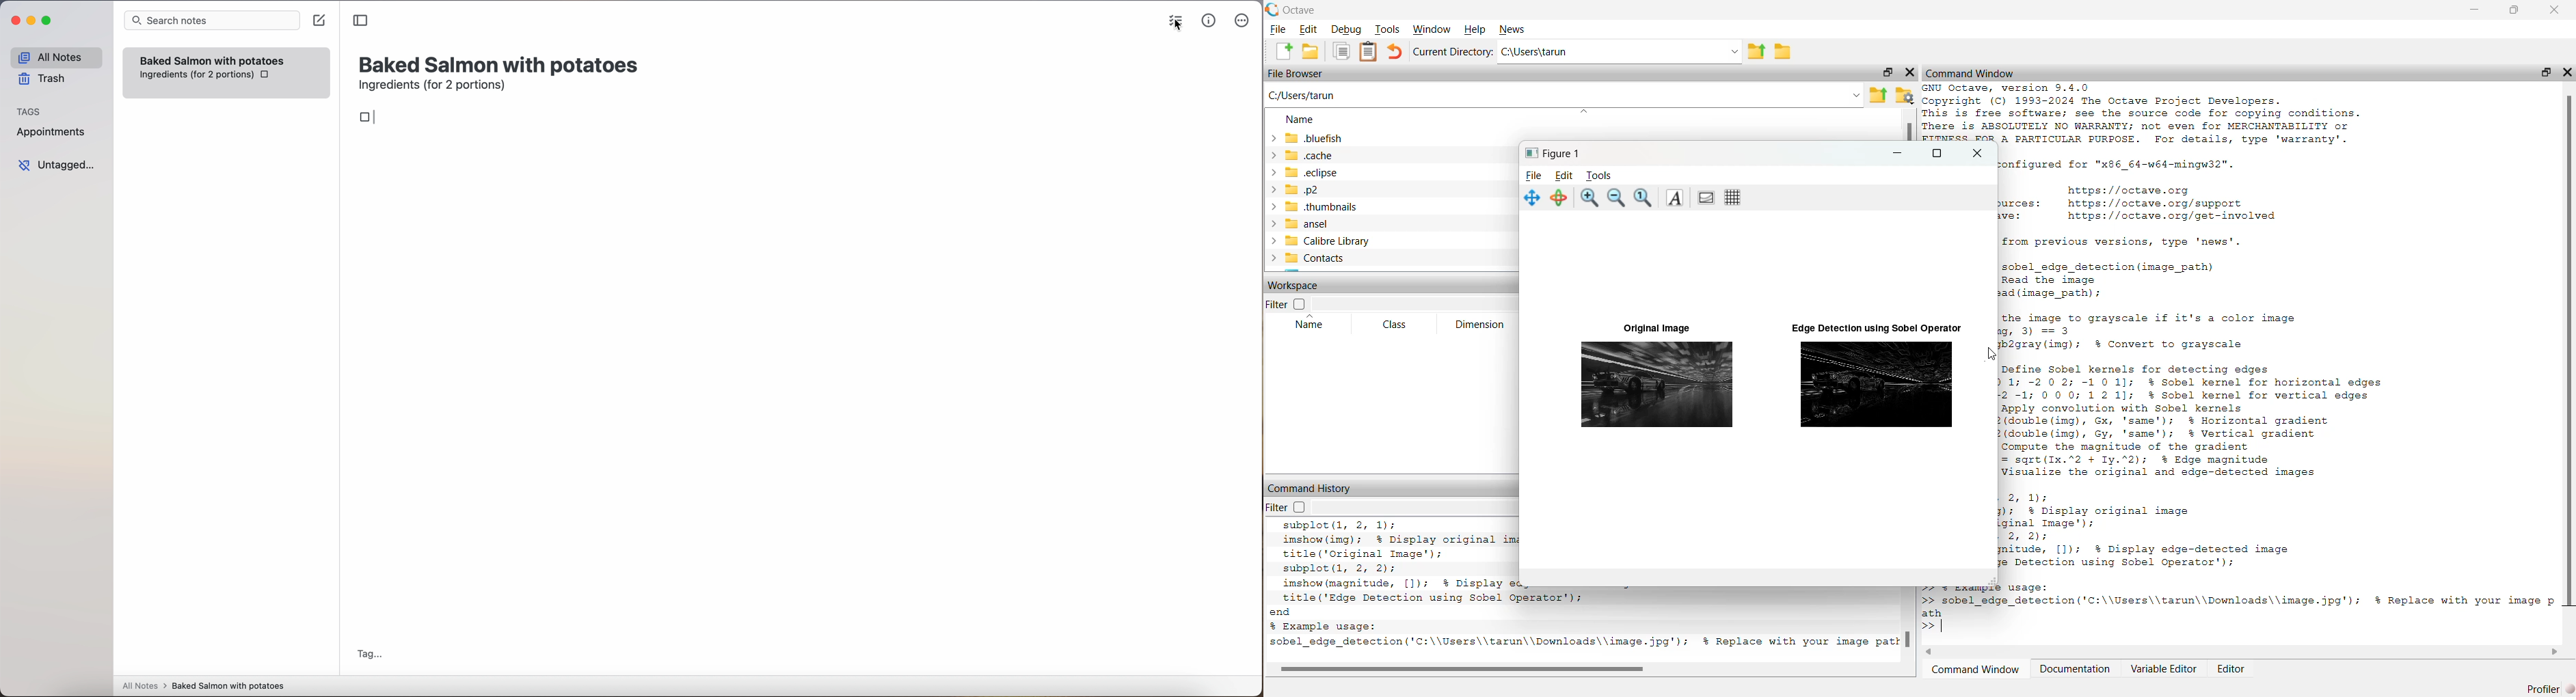 Image resolution: width=2576 pixels, height=700 pixels. Describe the element at coordinates (2078, 671) in the screenshot. I see `Documentation` at that location.